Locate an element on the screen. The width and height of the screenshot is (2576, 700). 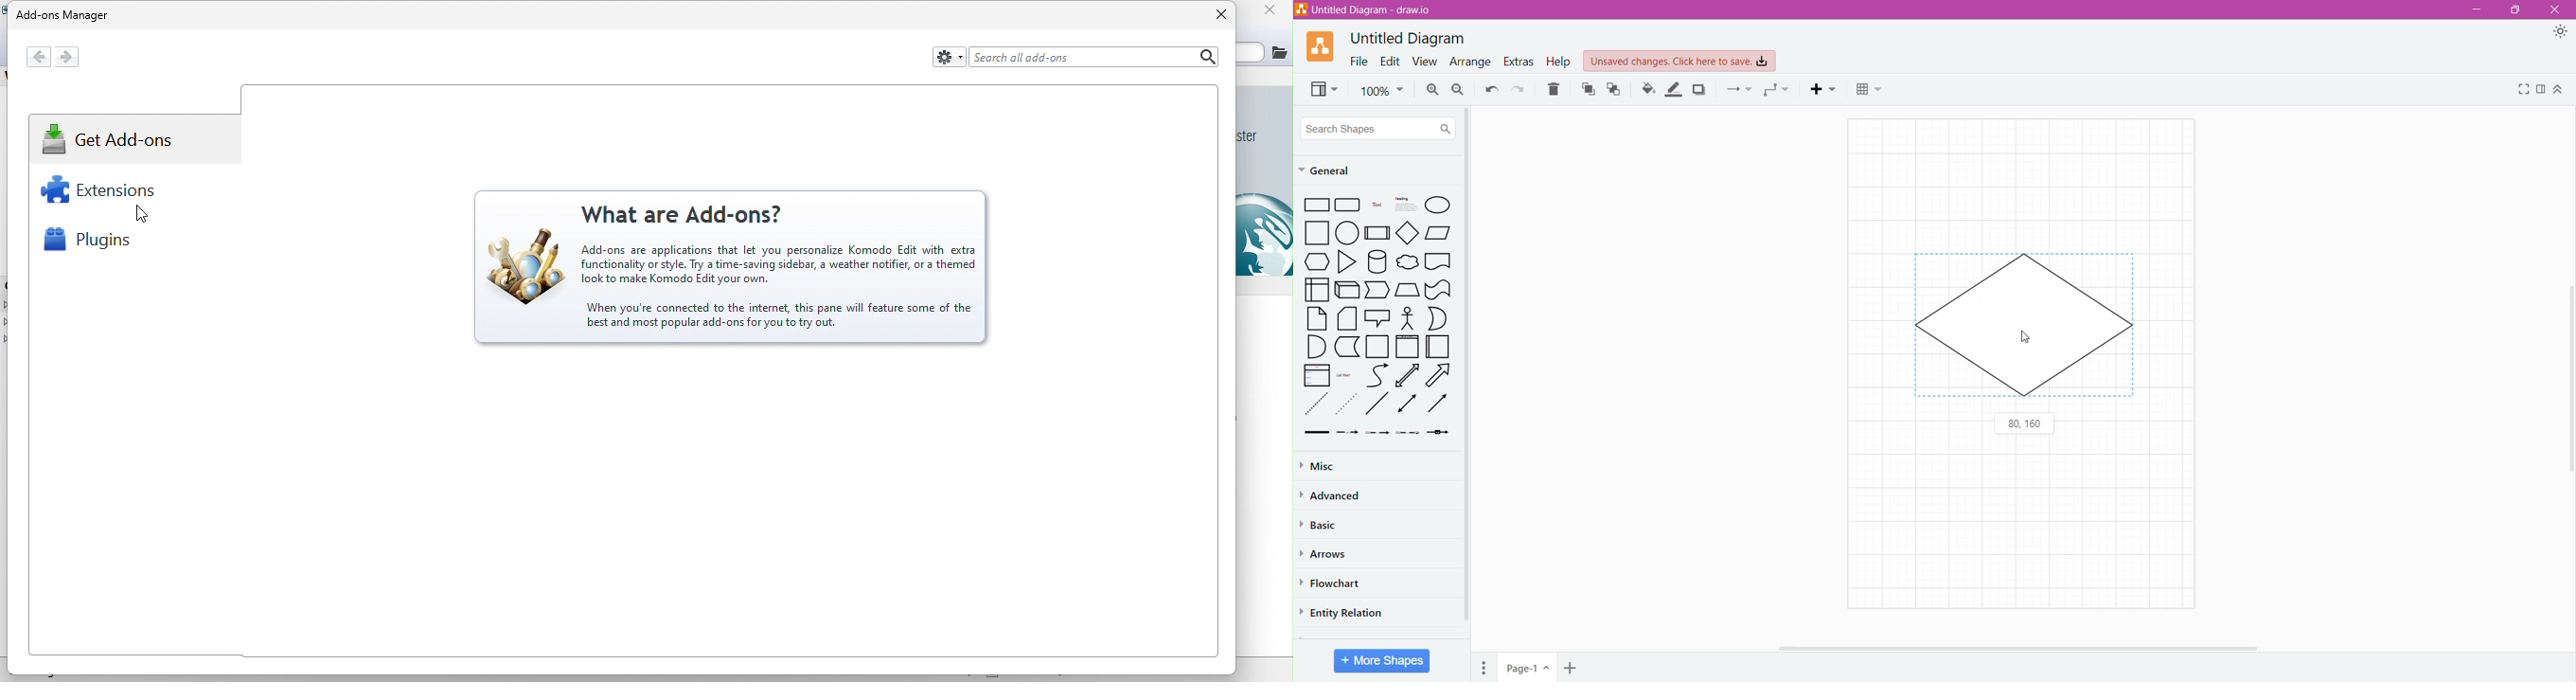
Callout is located at coordinates (1376, 320).